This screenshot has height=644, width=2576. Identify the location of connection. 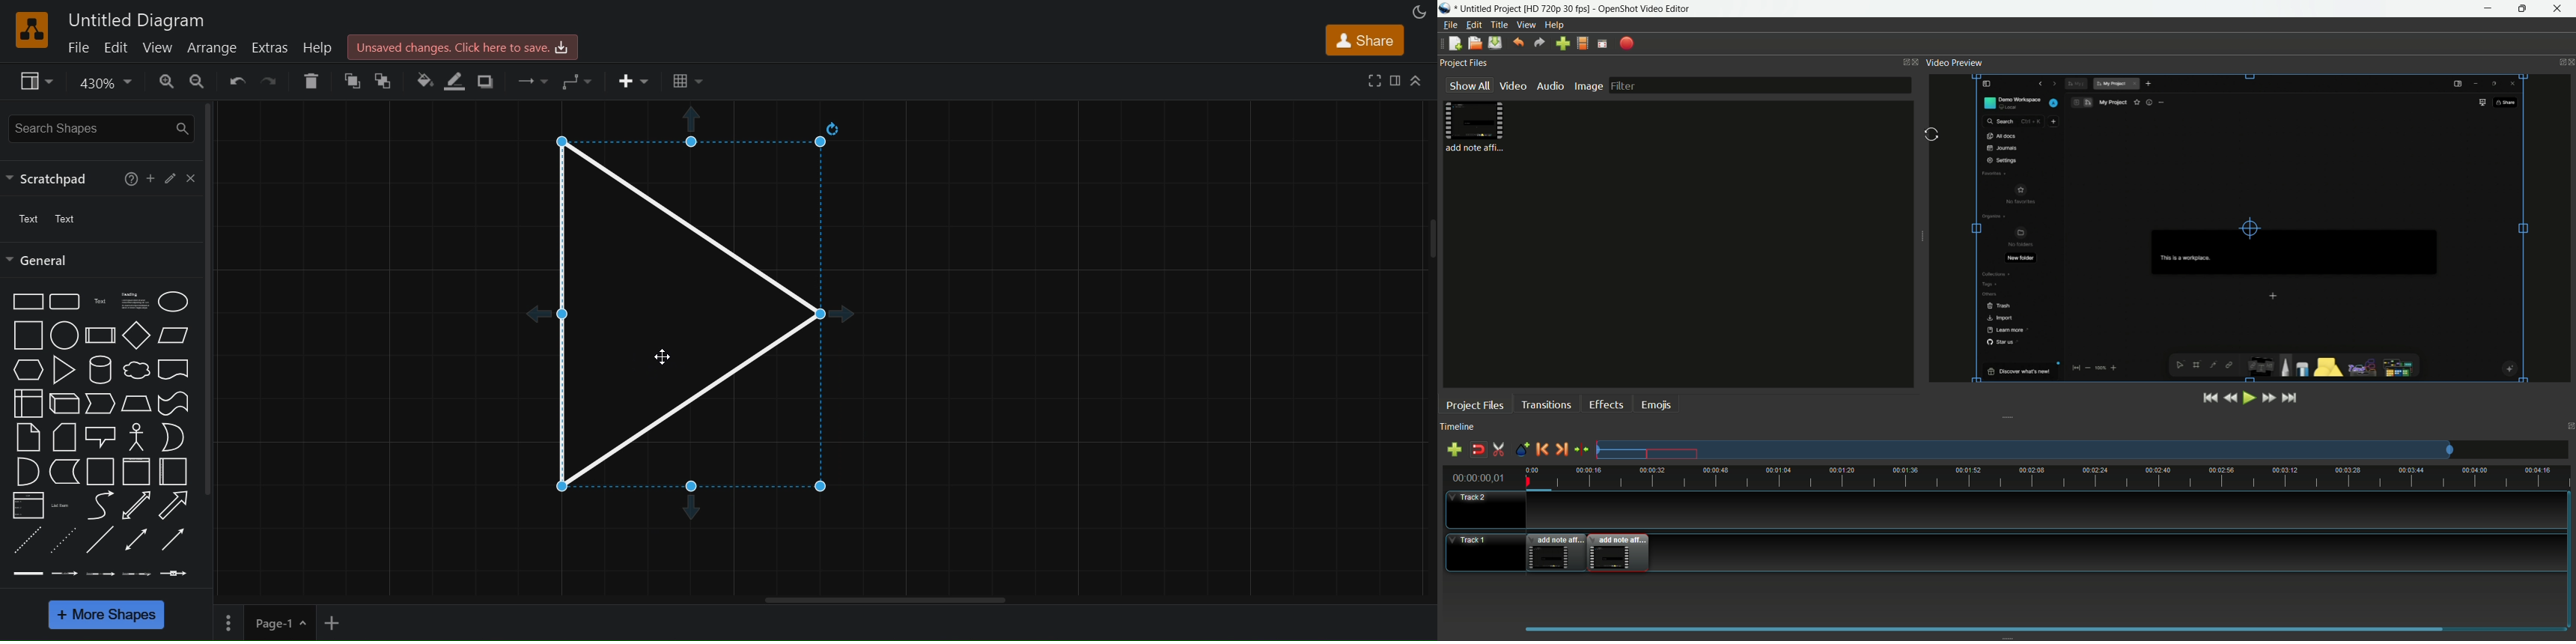
(532, 78).